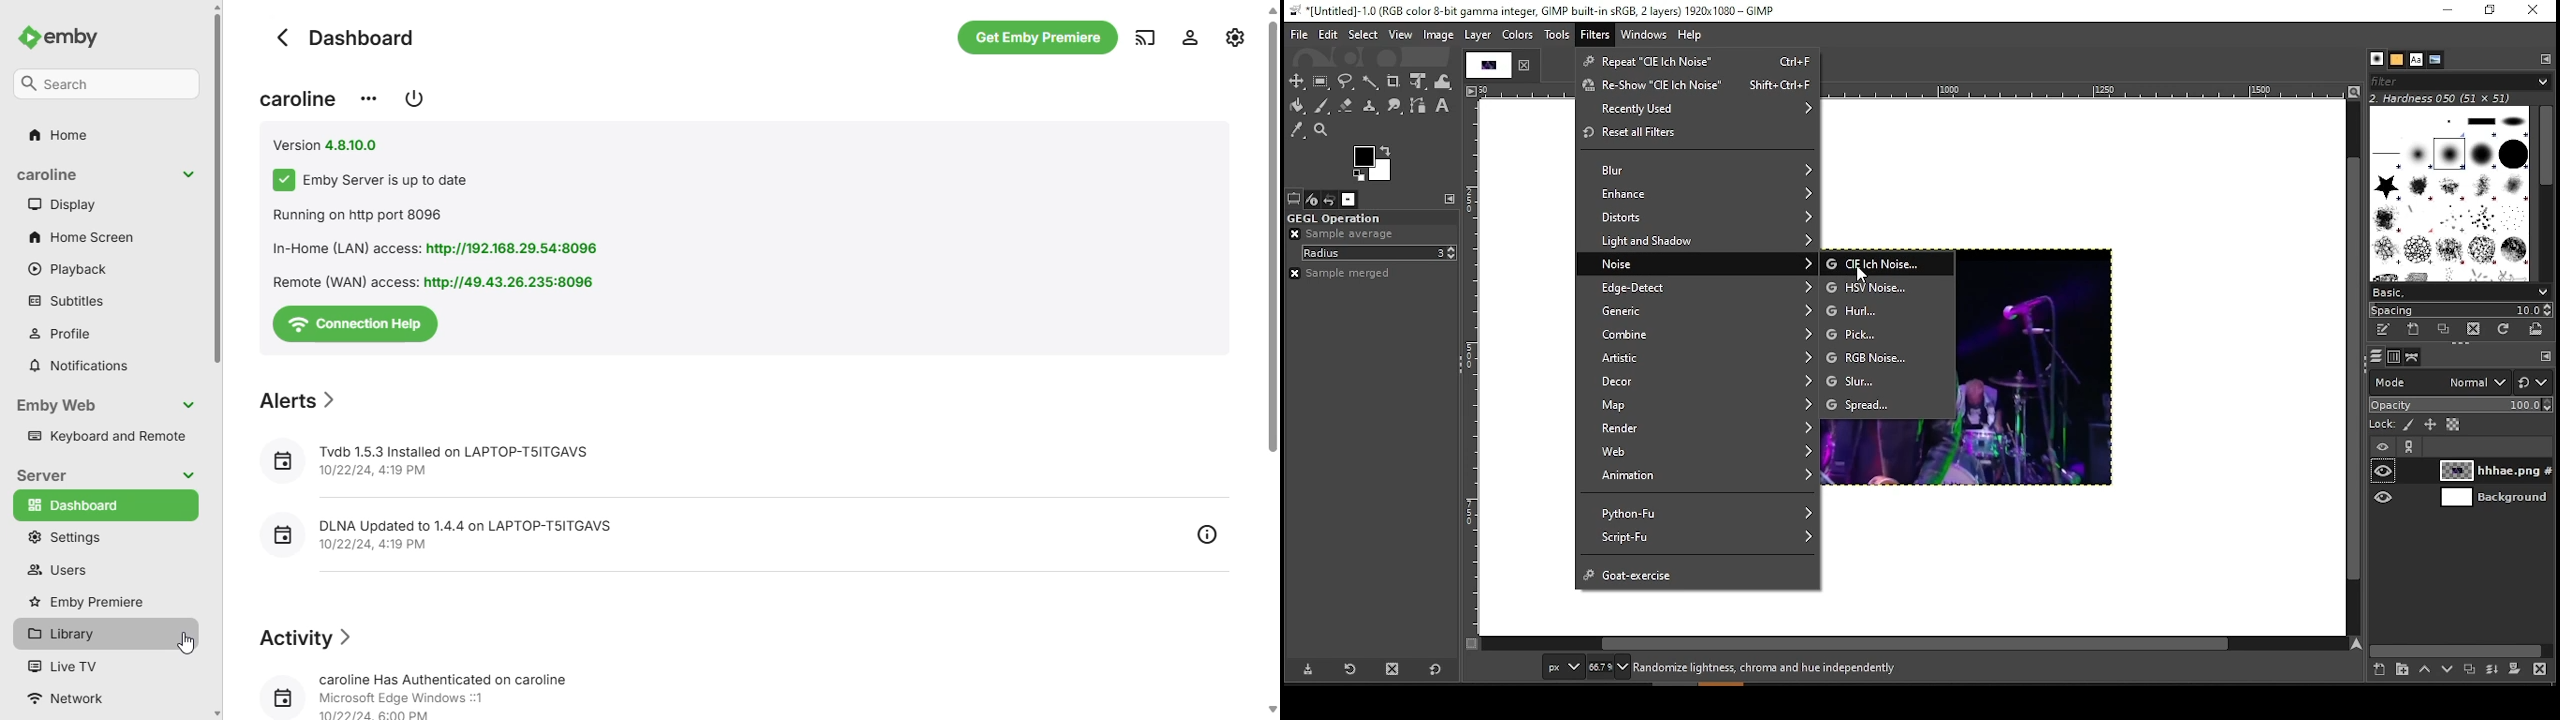  I want to click on link, so click(2407, 448).